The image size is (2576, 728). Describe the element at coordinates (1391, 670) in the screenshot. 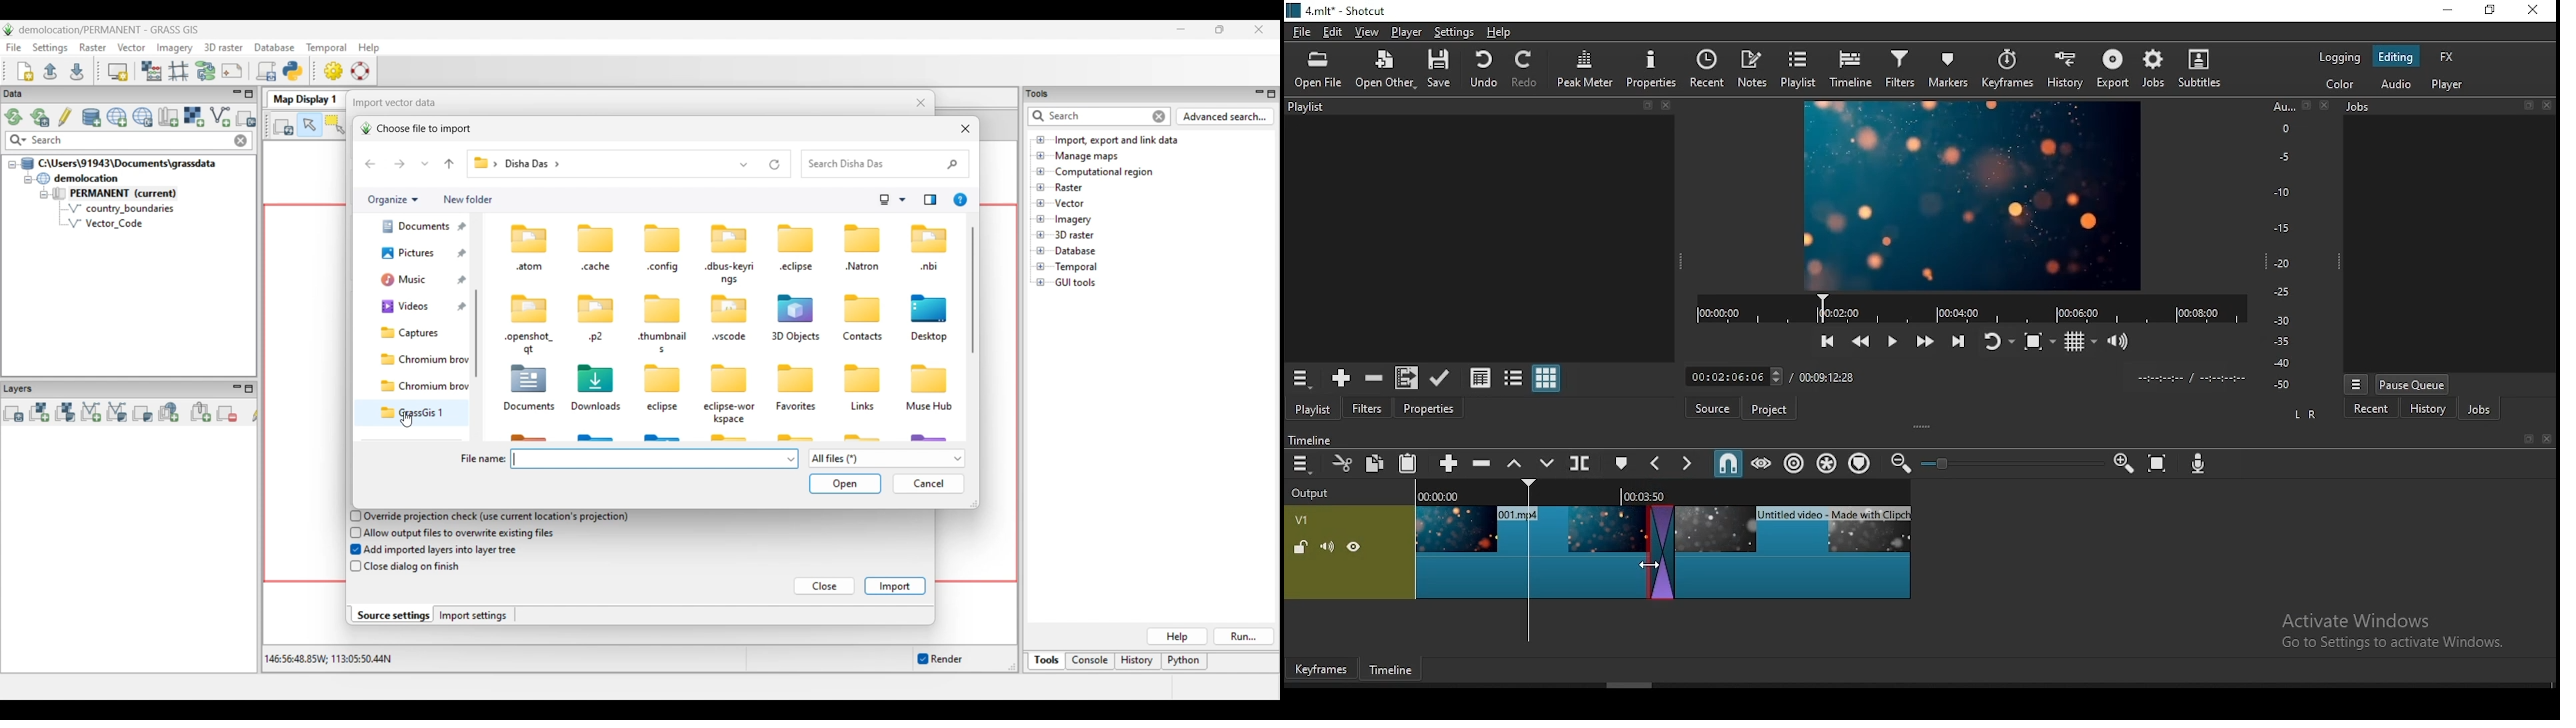

I see `timeline` at that location.